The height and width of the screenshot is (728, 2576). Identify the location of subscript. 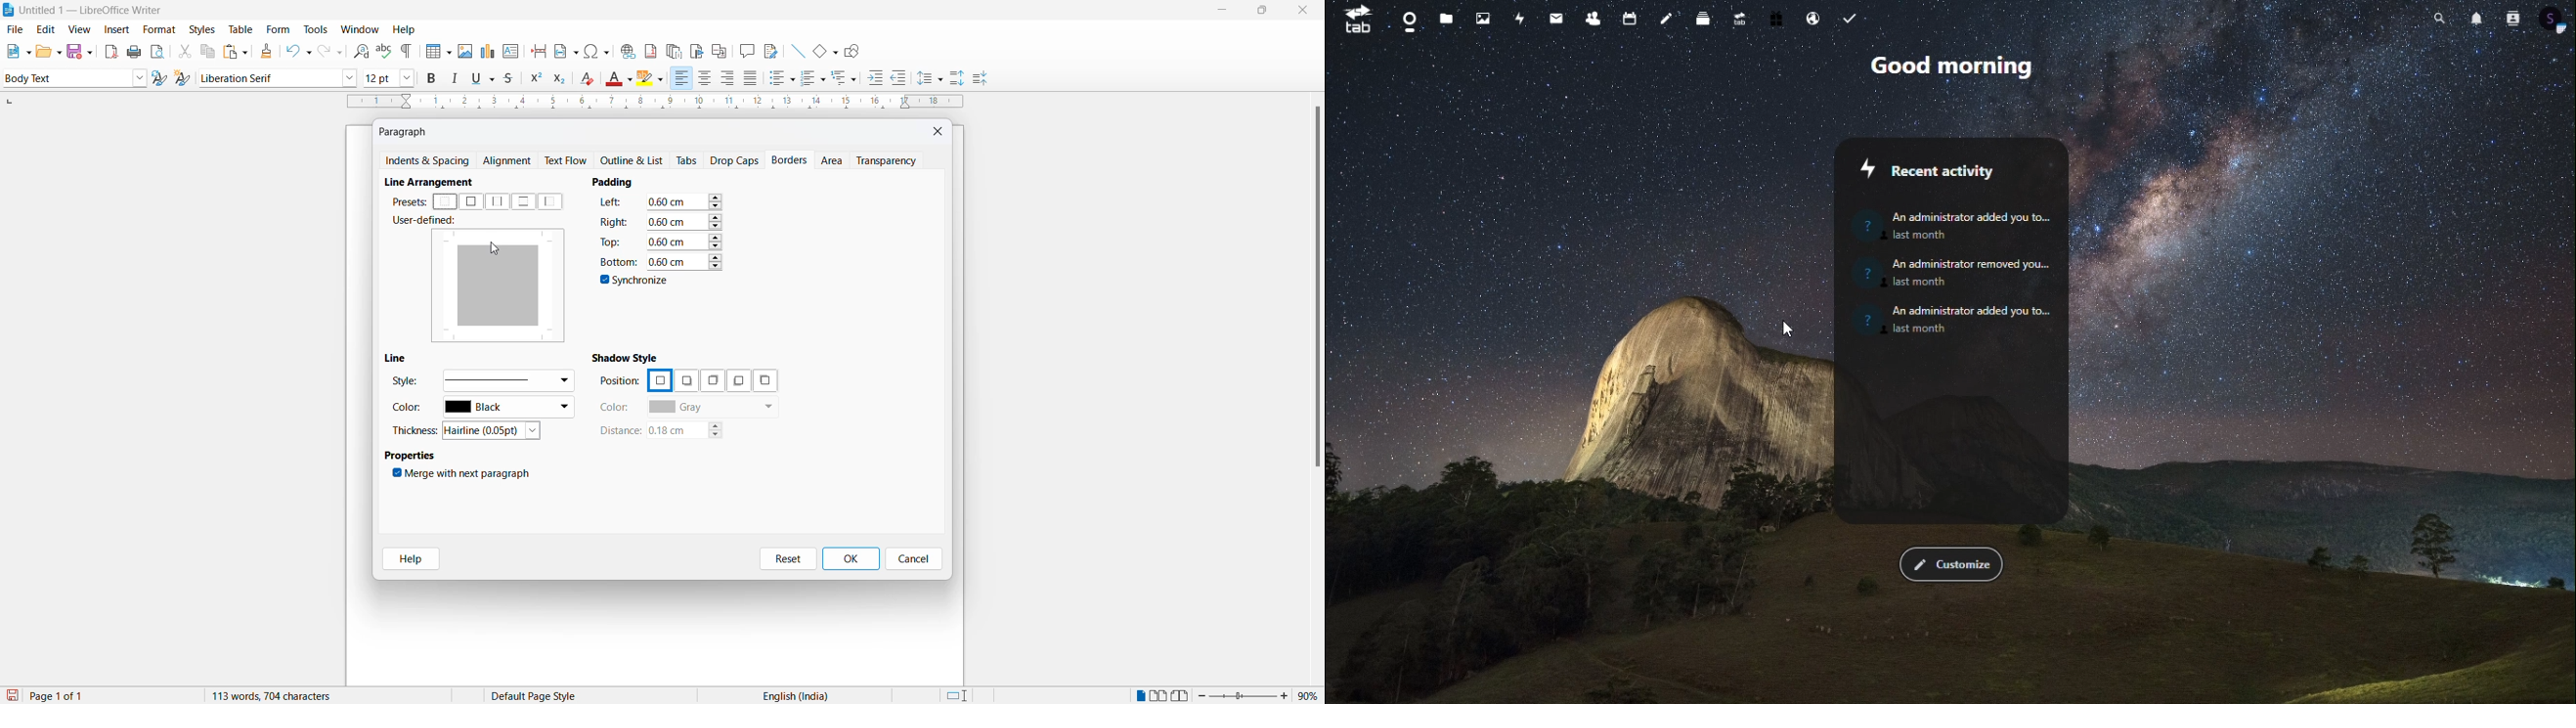
(564, 80).